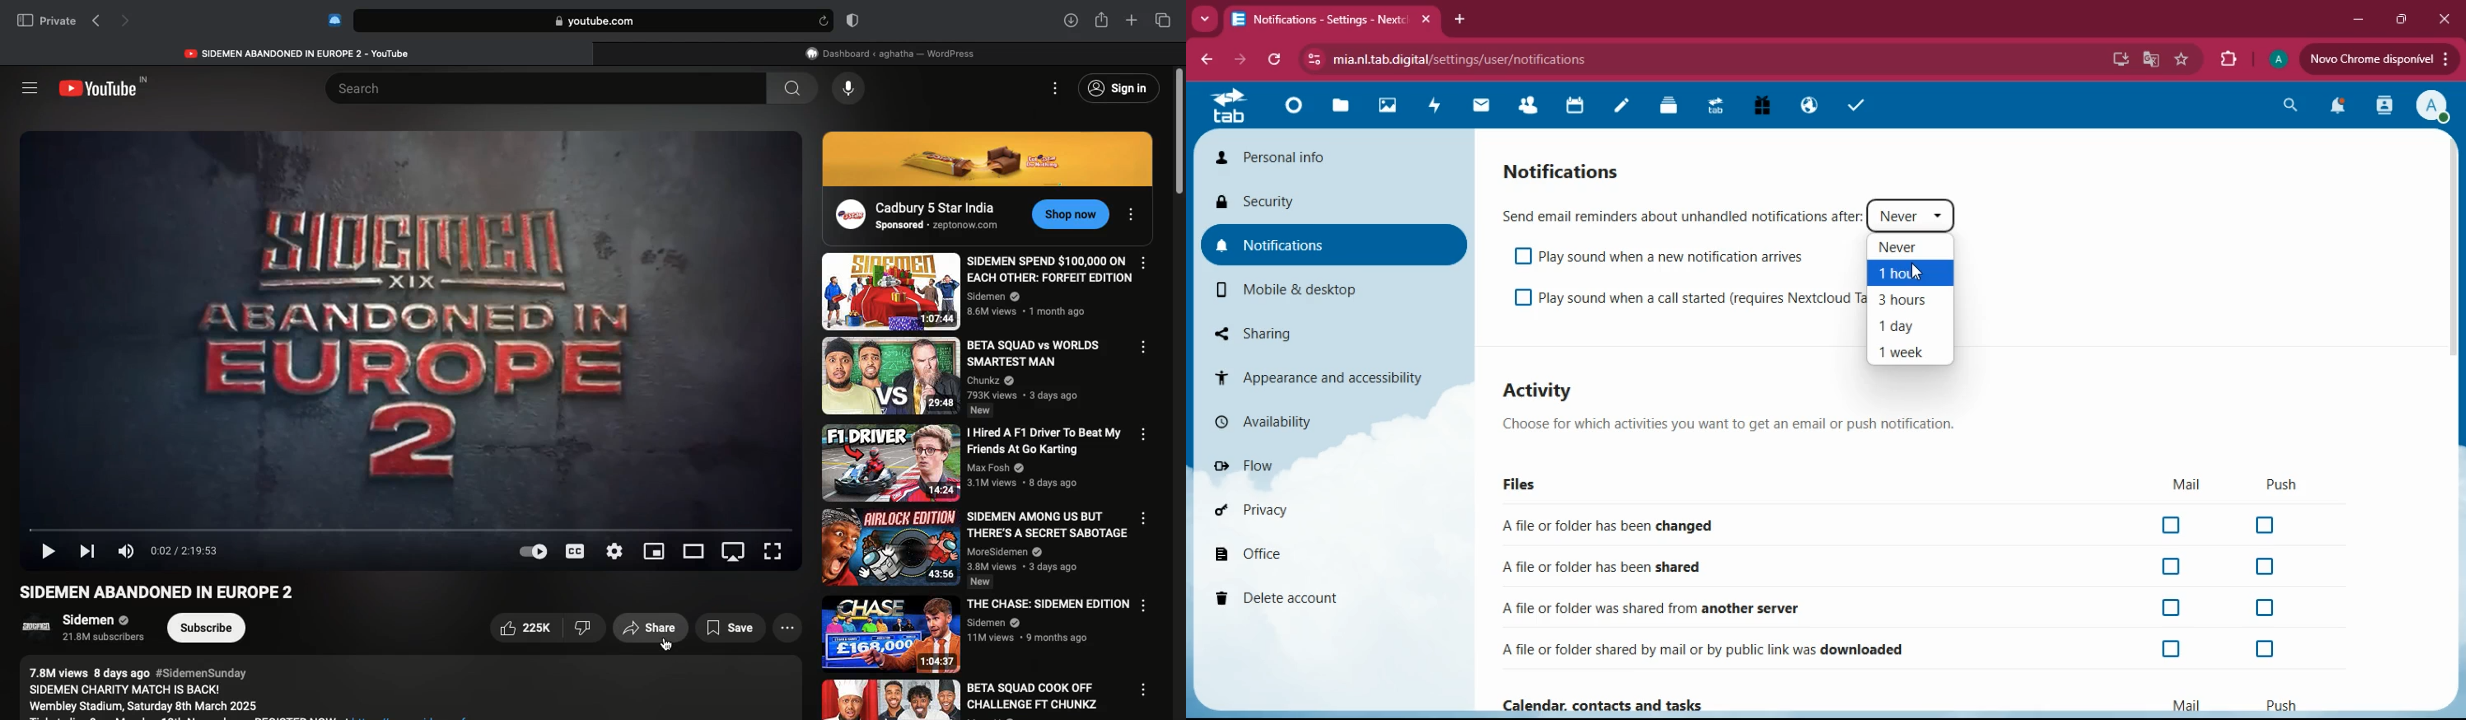 This screenshot has width=2492, height=728. What do you see at coordinates (849, 89) in the screenshot?
I see `Voice dictation` at bounding box center [849, 89].